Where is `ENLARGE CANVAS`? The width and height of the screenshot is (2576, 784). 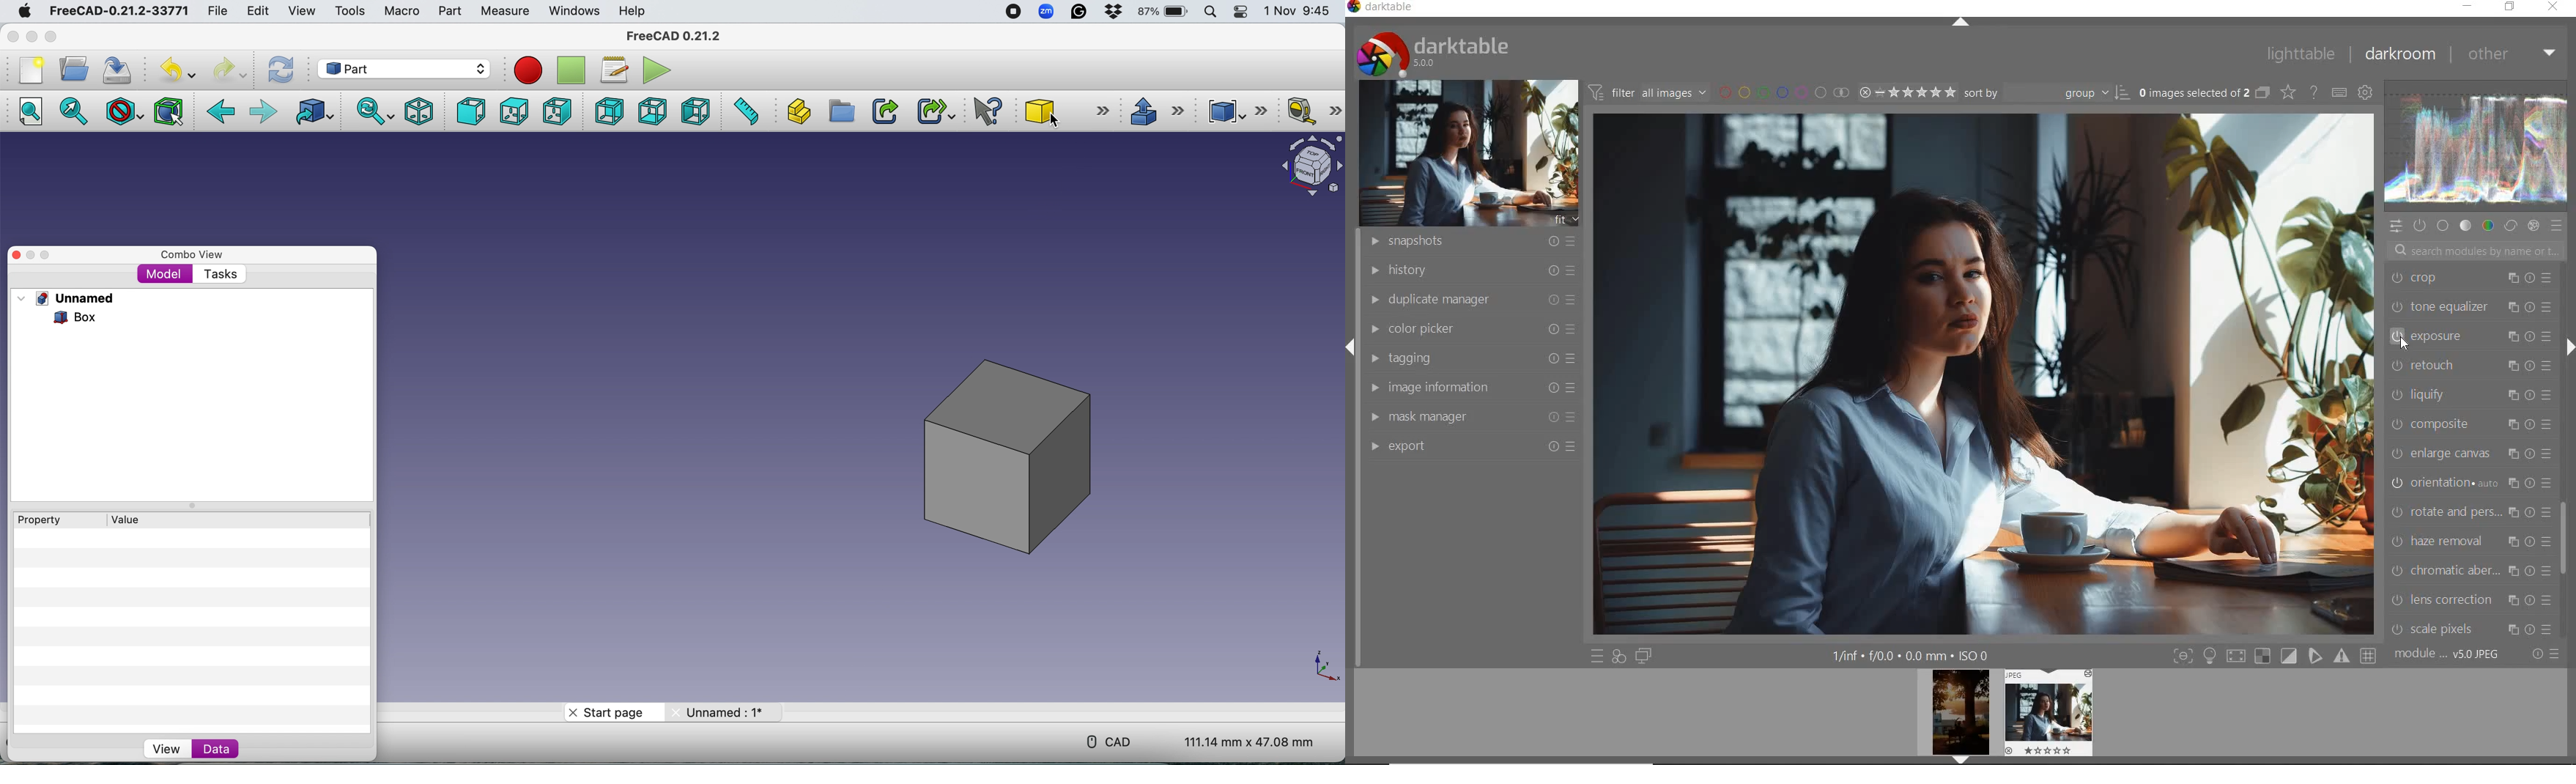
ENLARGE CANVAS is located at coordinates (2470, 453).